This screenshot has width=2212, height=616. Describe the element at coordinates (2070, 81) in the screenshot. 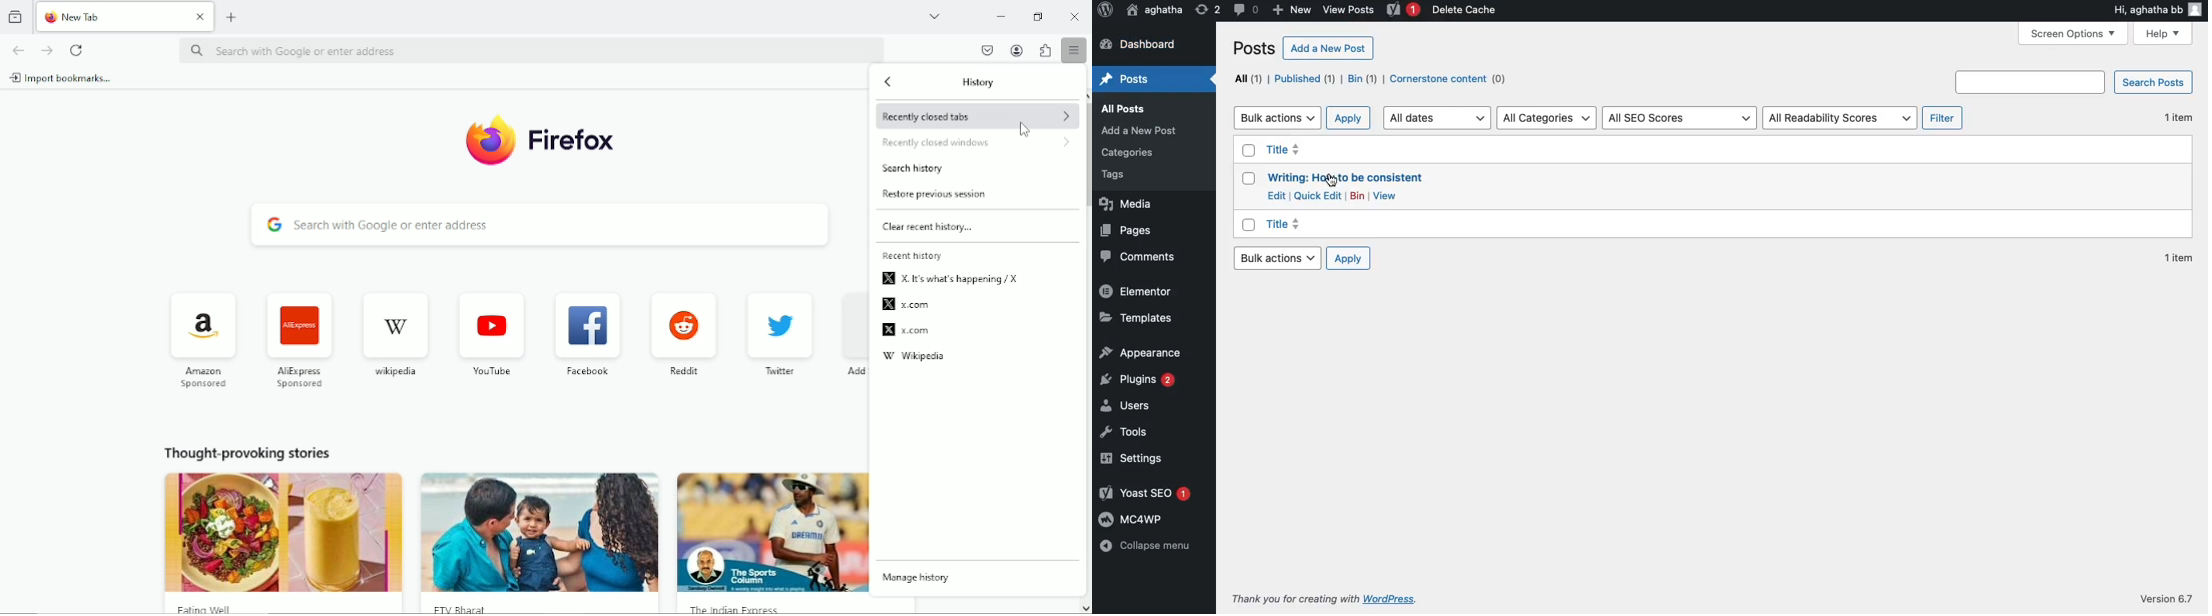

I see `Search posts` at that location.